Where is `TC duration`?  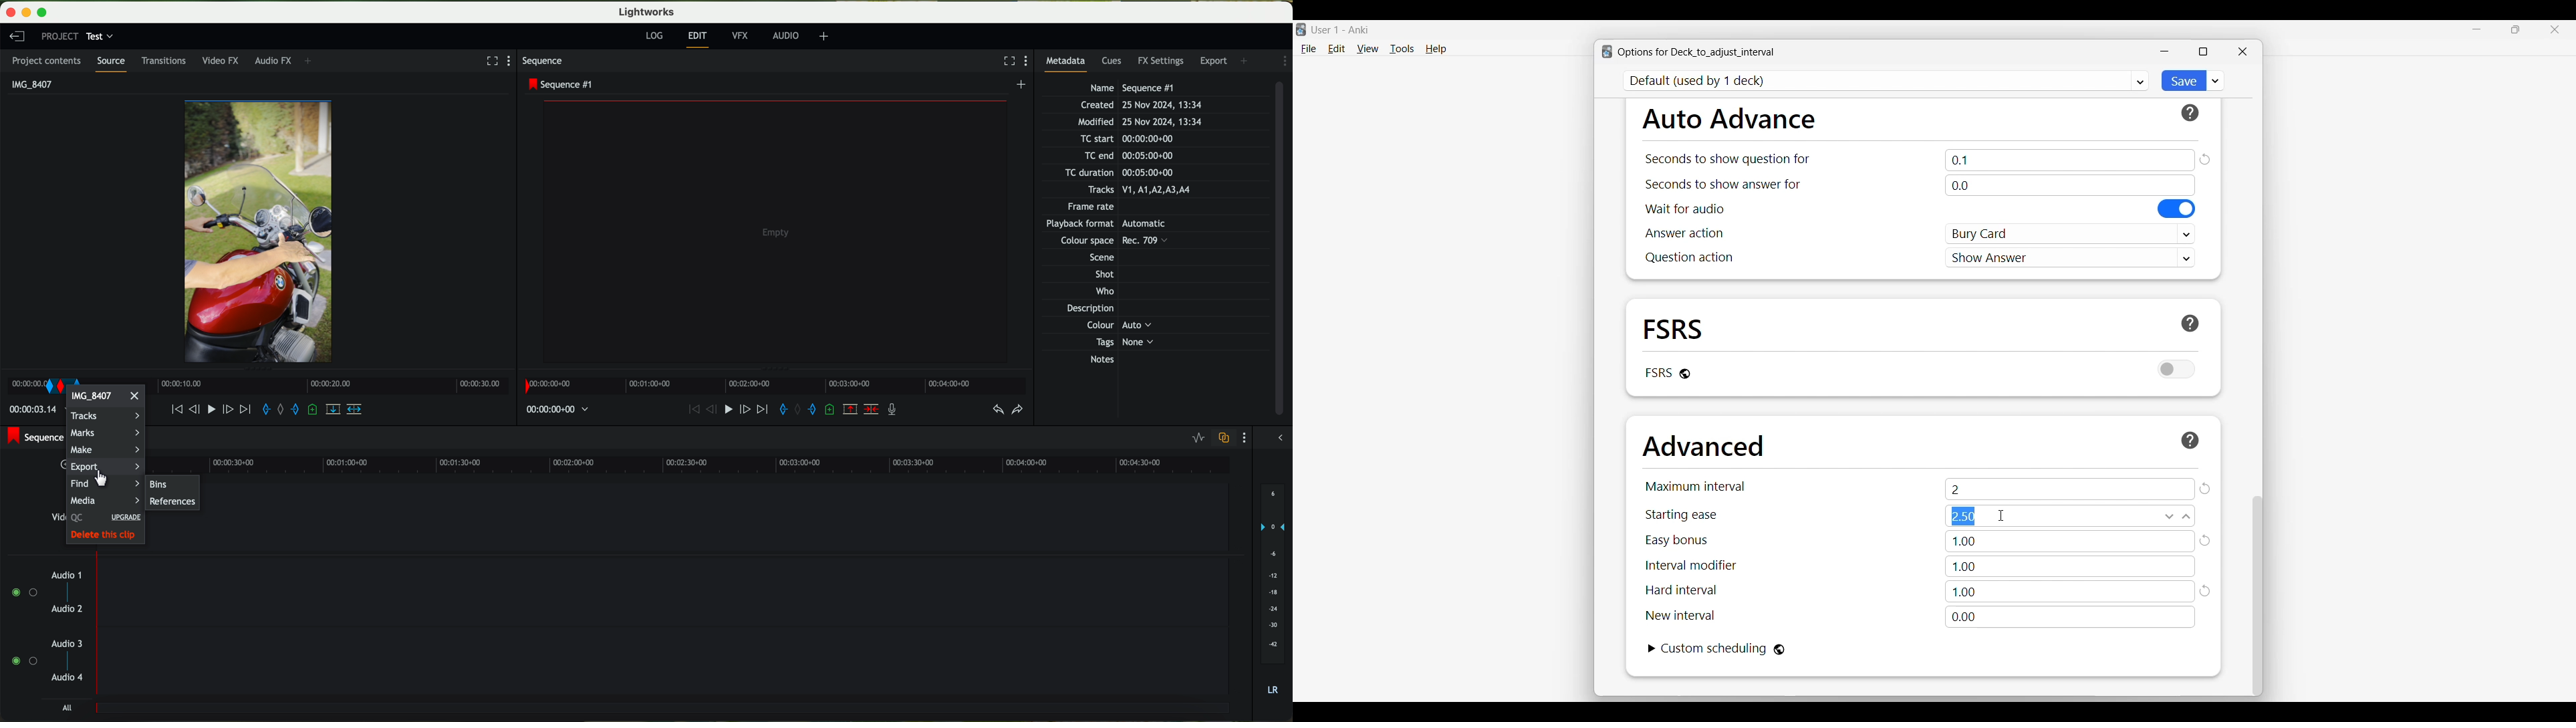 TC duration is located at coordinates (1113, 174).